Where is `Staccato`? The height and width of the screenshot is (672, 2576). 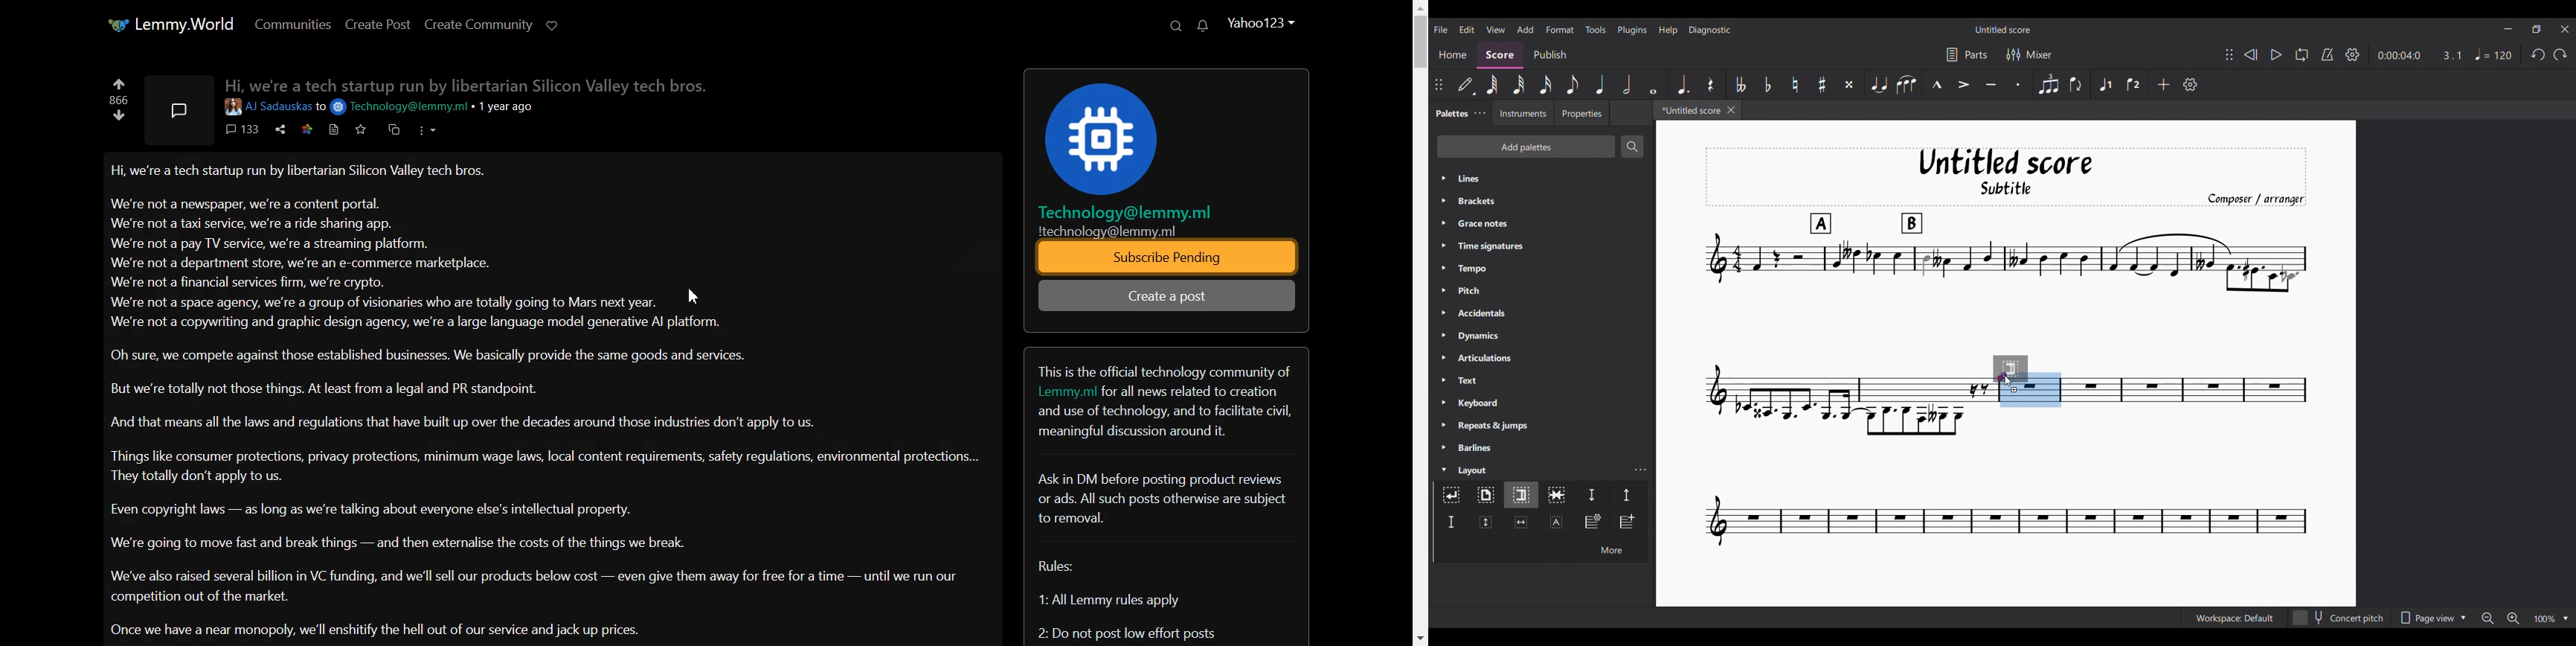
Staccato is located at coordinates (2018, 84).